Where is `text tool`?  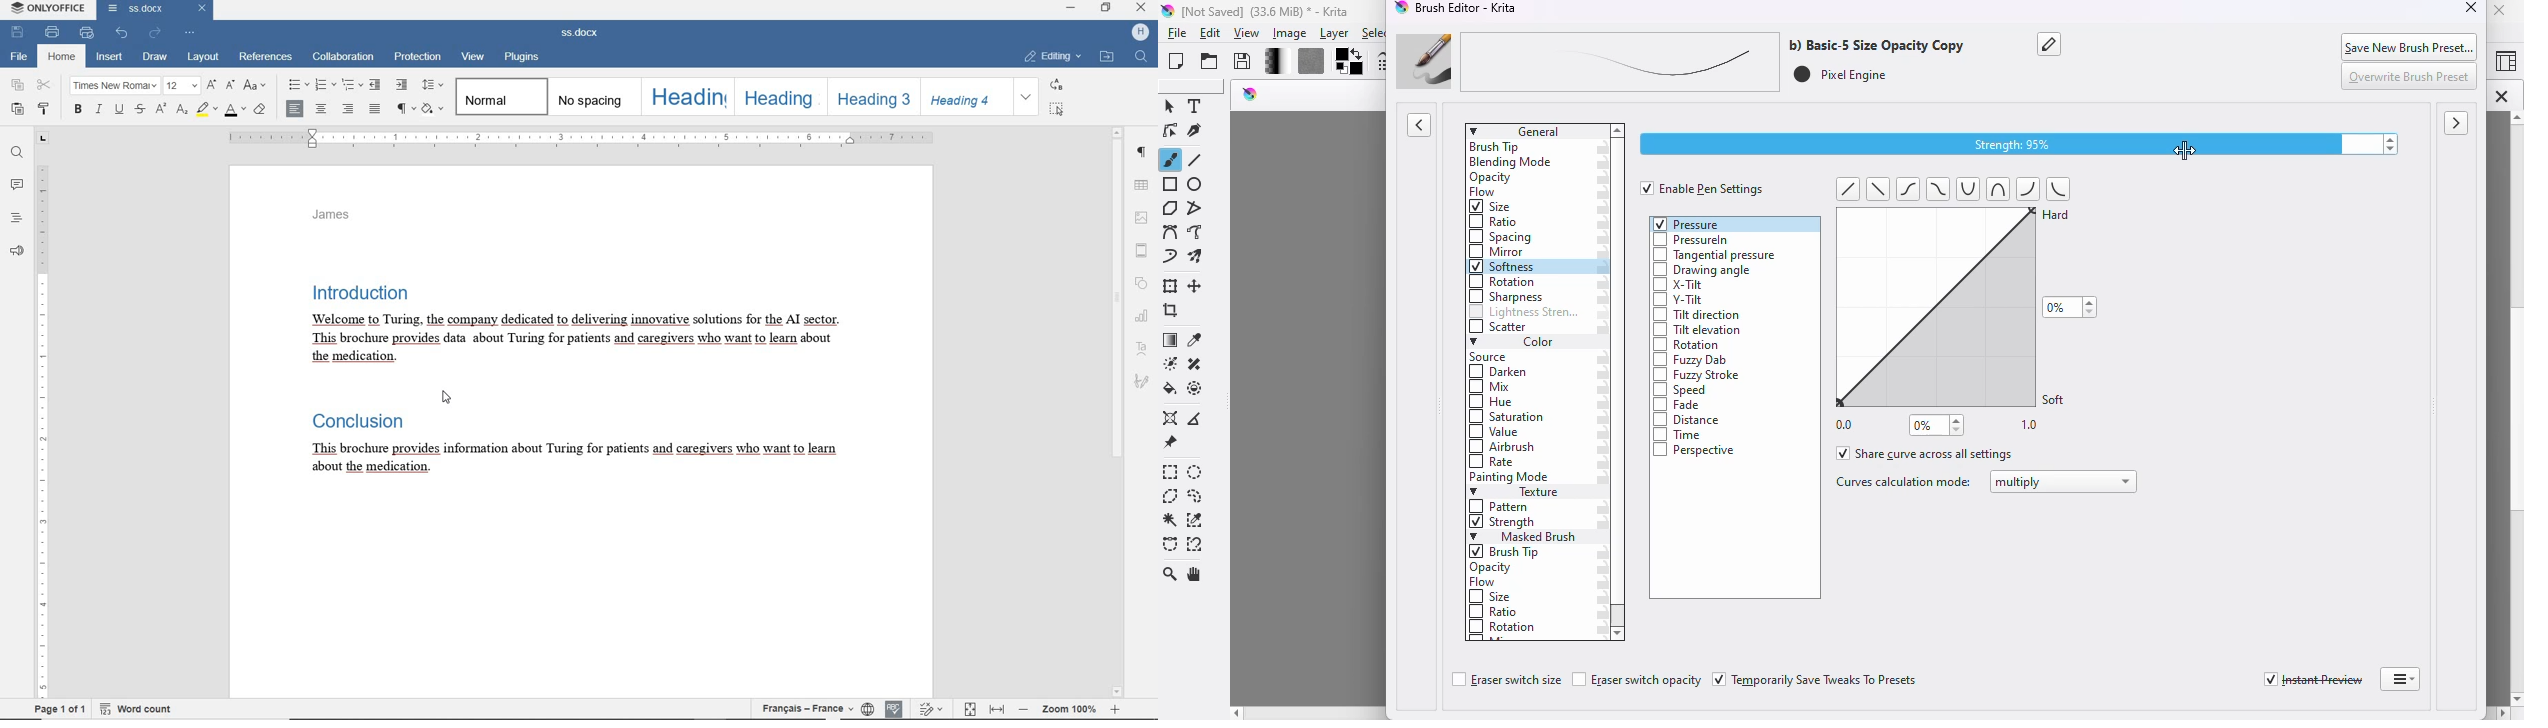 text tool is located at coordinates (1197, 106).